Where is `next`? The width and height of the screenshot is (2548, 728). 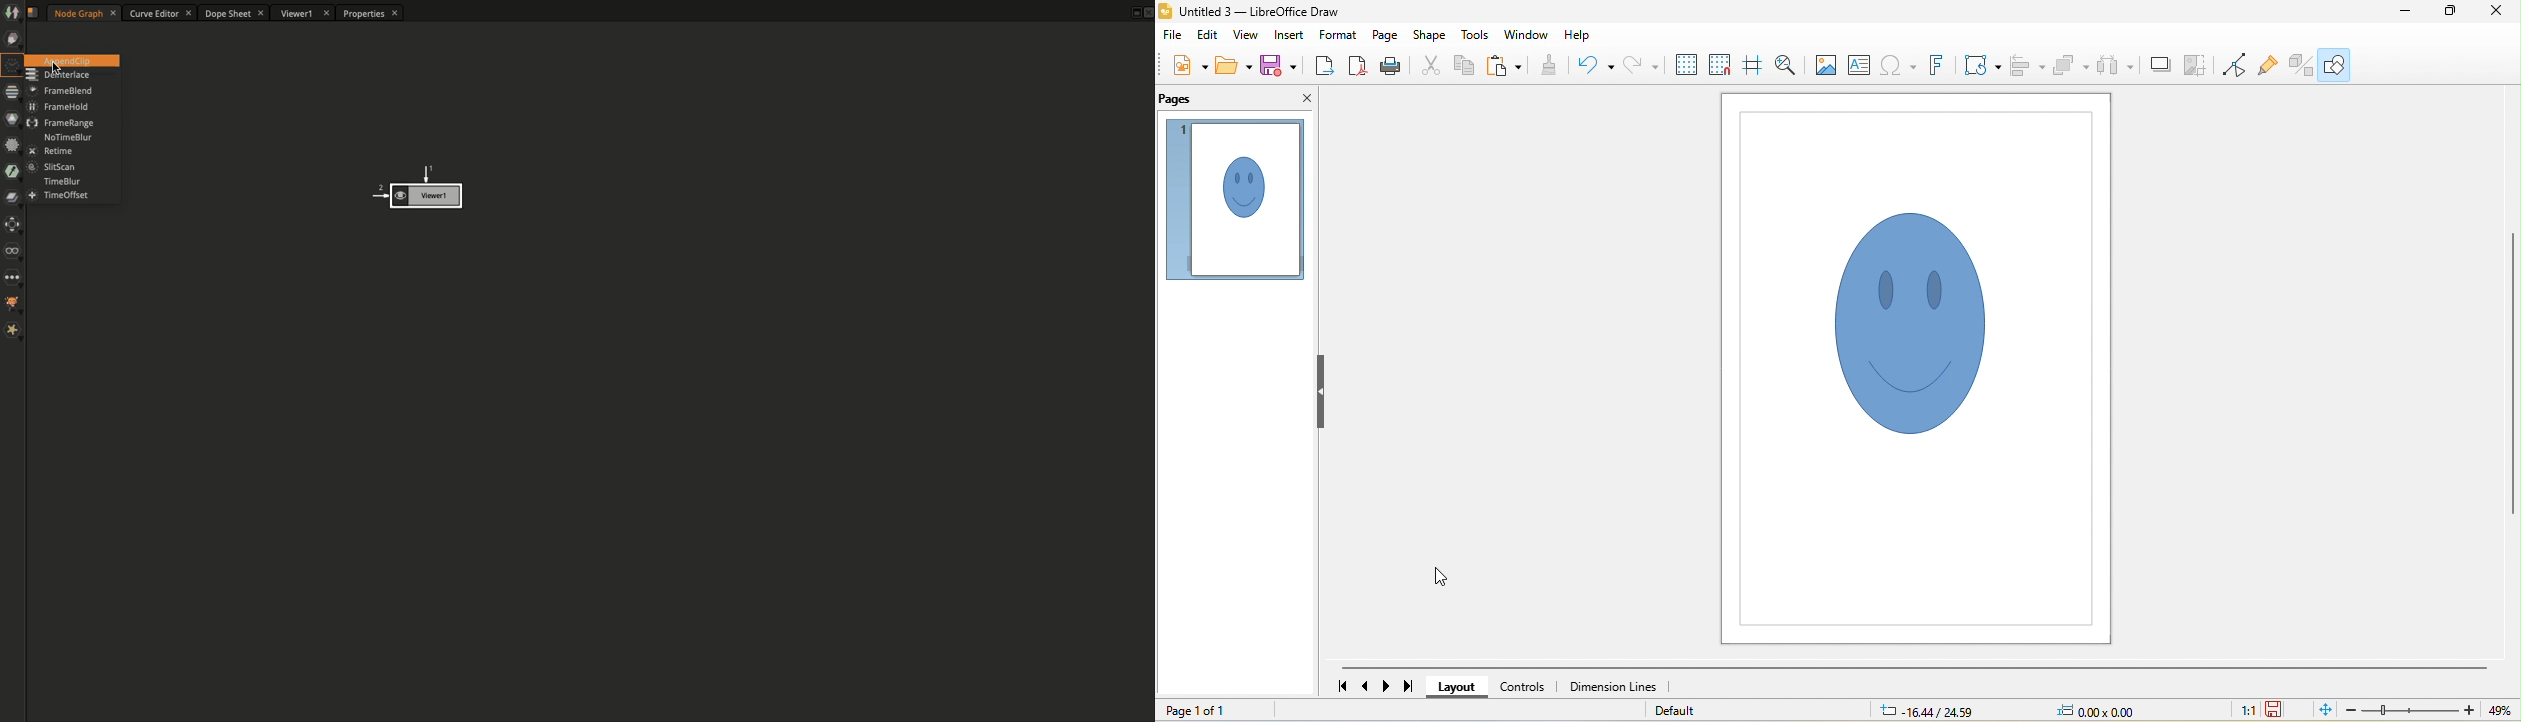 next is located at coordinates (1386, 687).